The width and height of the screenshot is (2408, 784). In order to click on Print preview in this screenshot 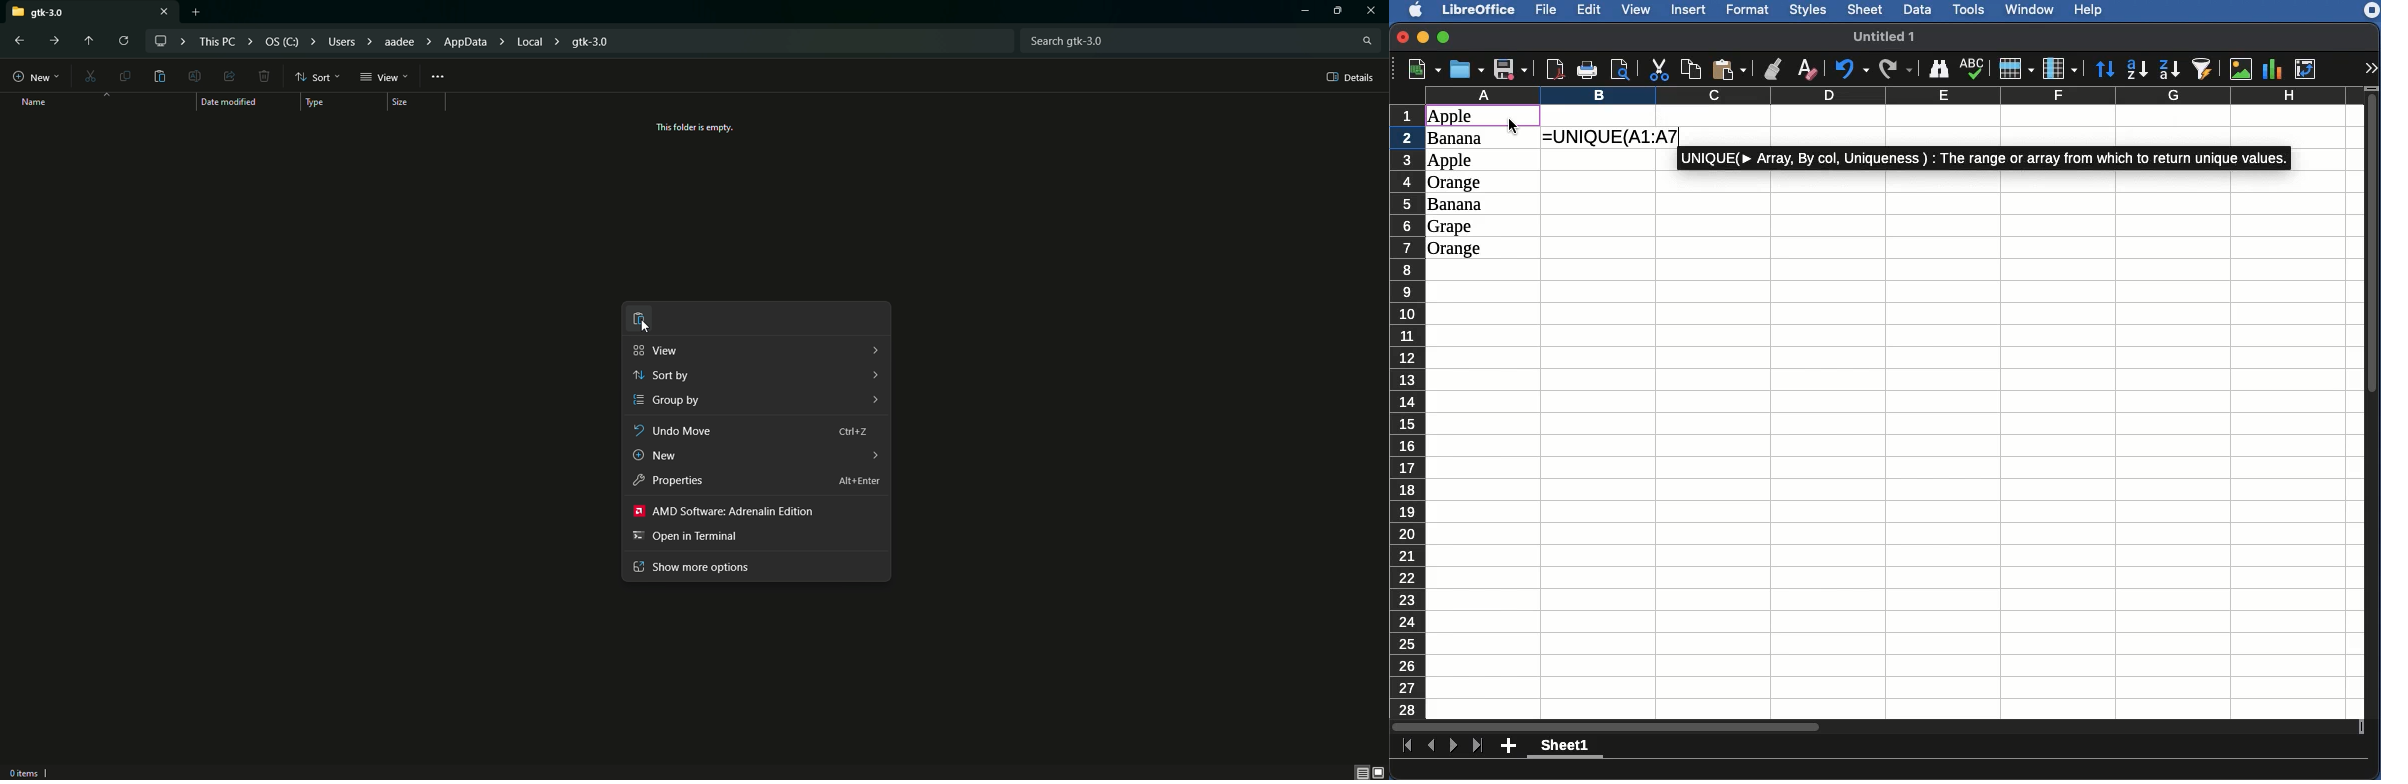, I will do `click(1621, 69)`.